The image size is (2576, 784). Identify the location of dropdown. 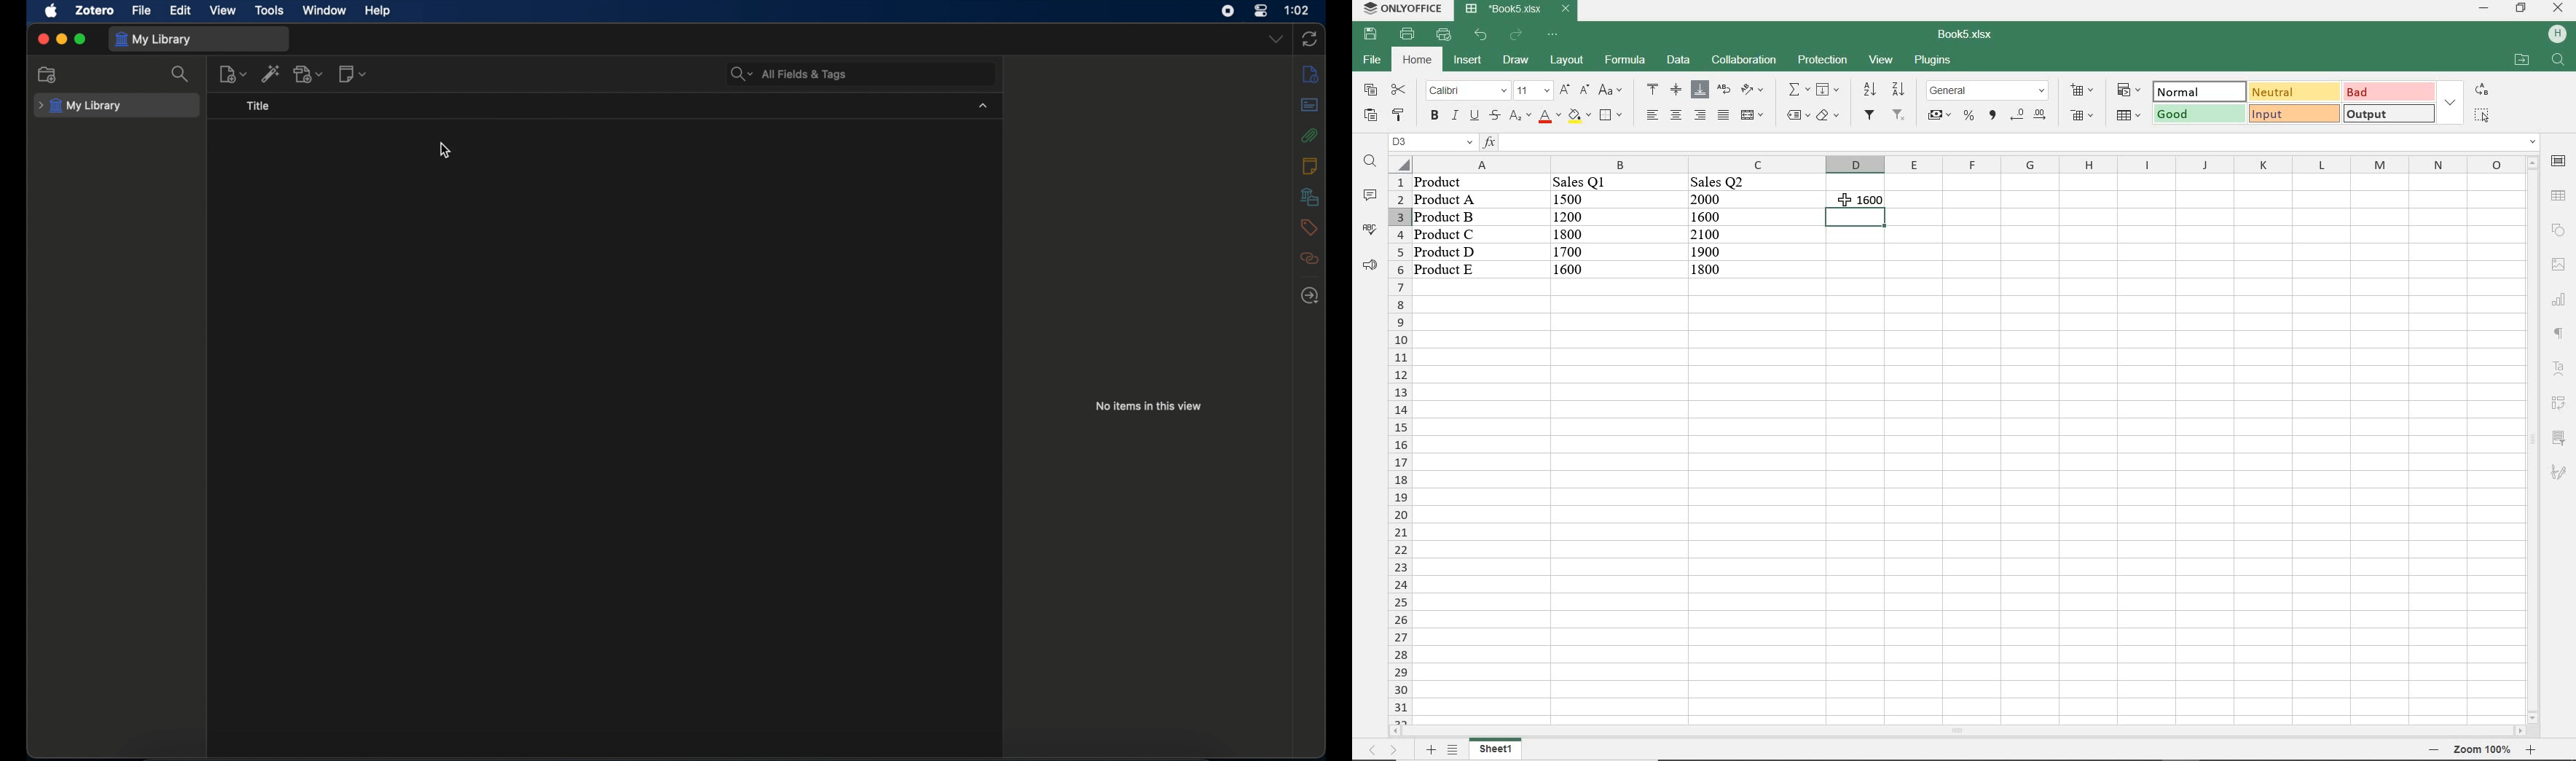
(1275, 38).